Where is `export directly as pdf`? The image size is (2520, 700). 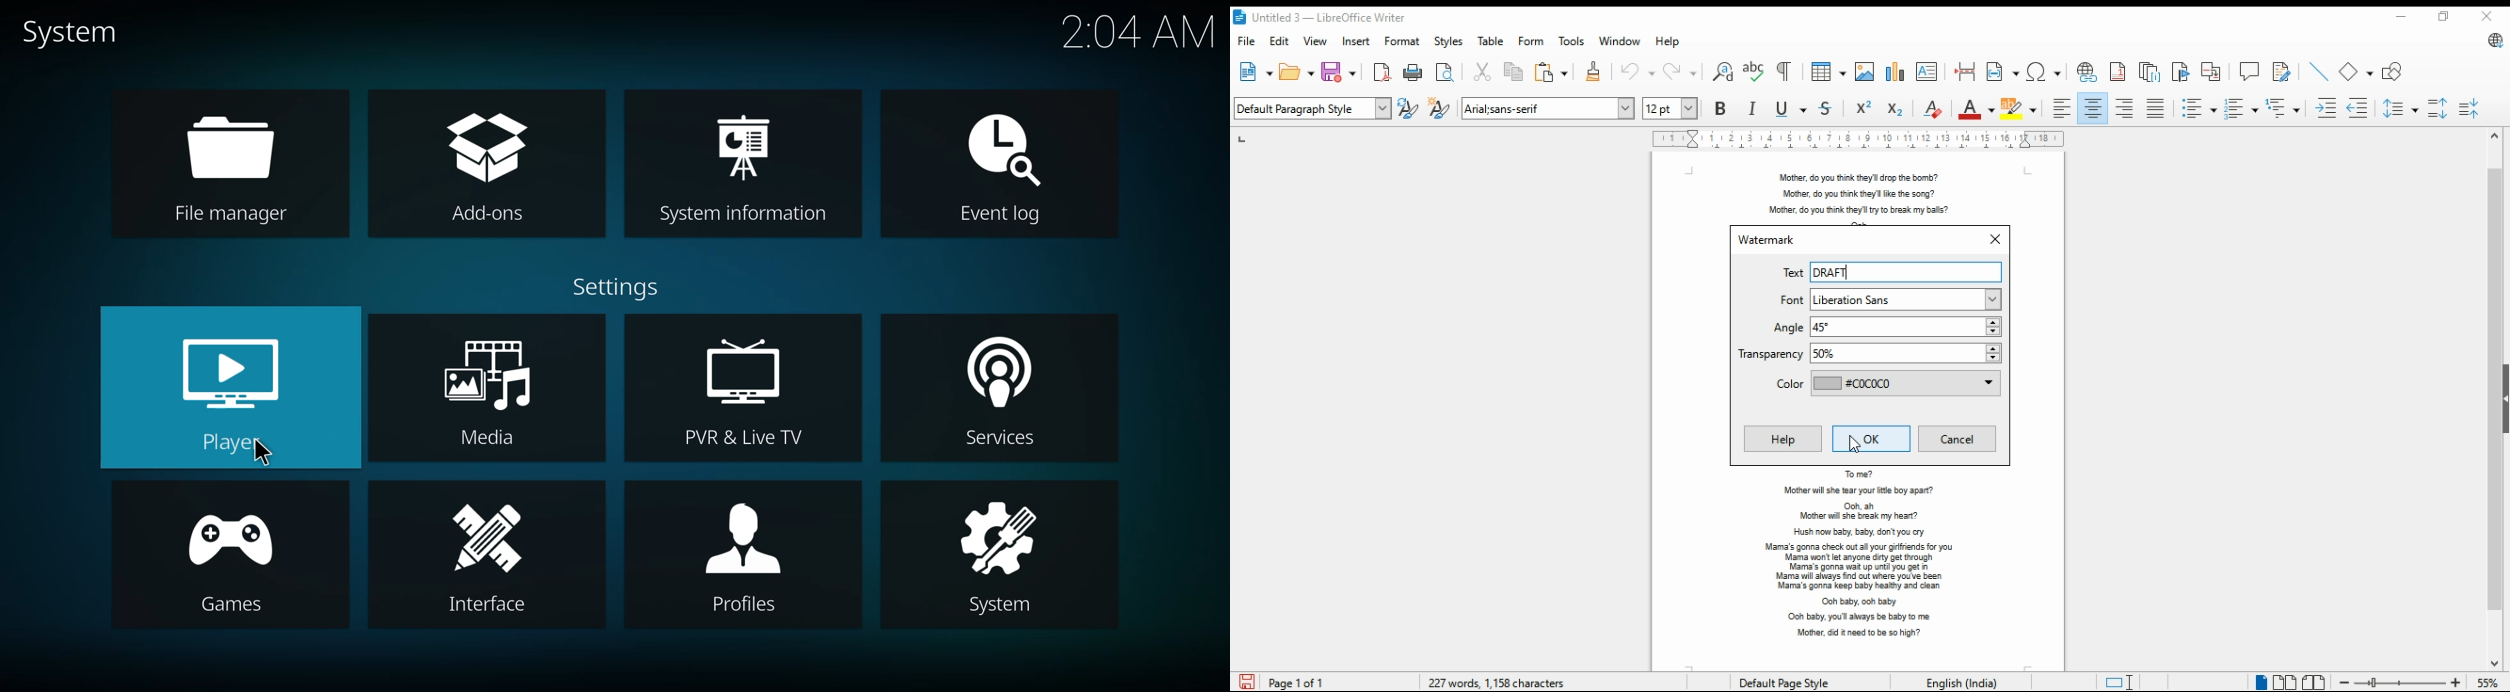
export directly as pdf is located at coordinates (1381, 71).